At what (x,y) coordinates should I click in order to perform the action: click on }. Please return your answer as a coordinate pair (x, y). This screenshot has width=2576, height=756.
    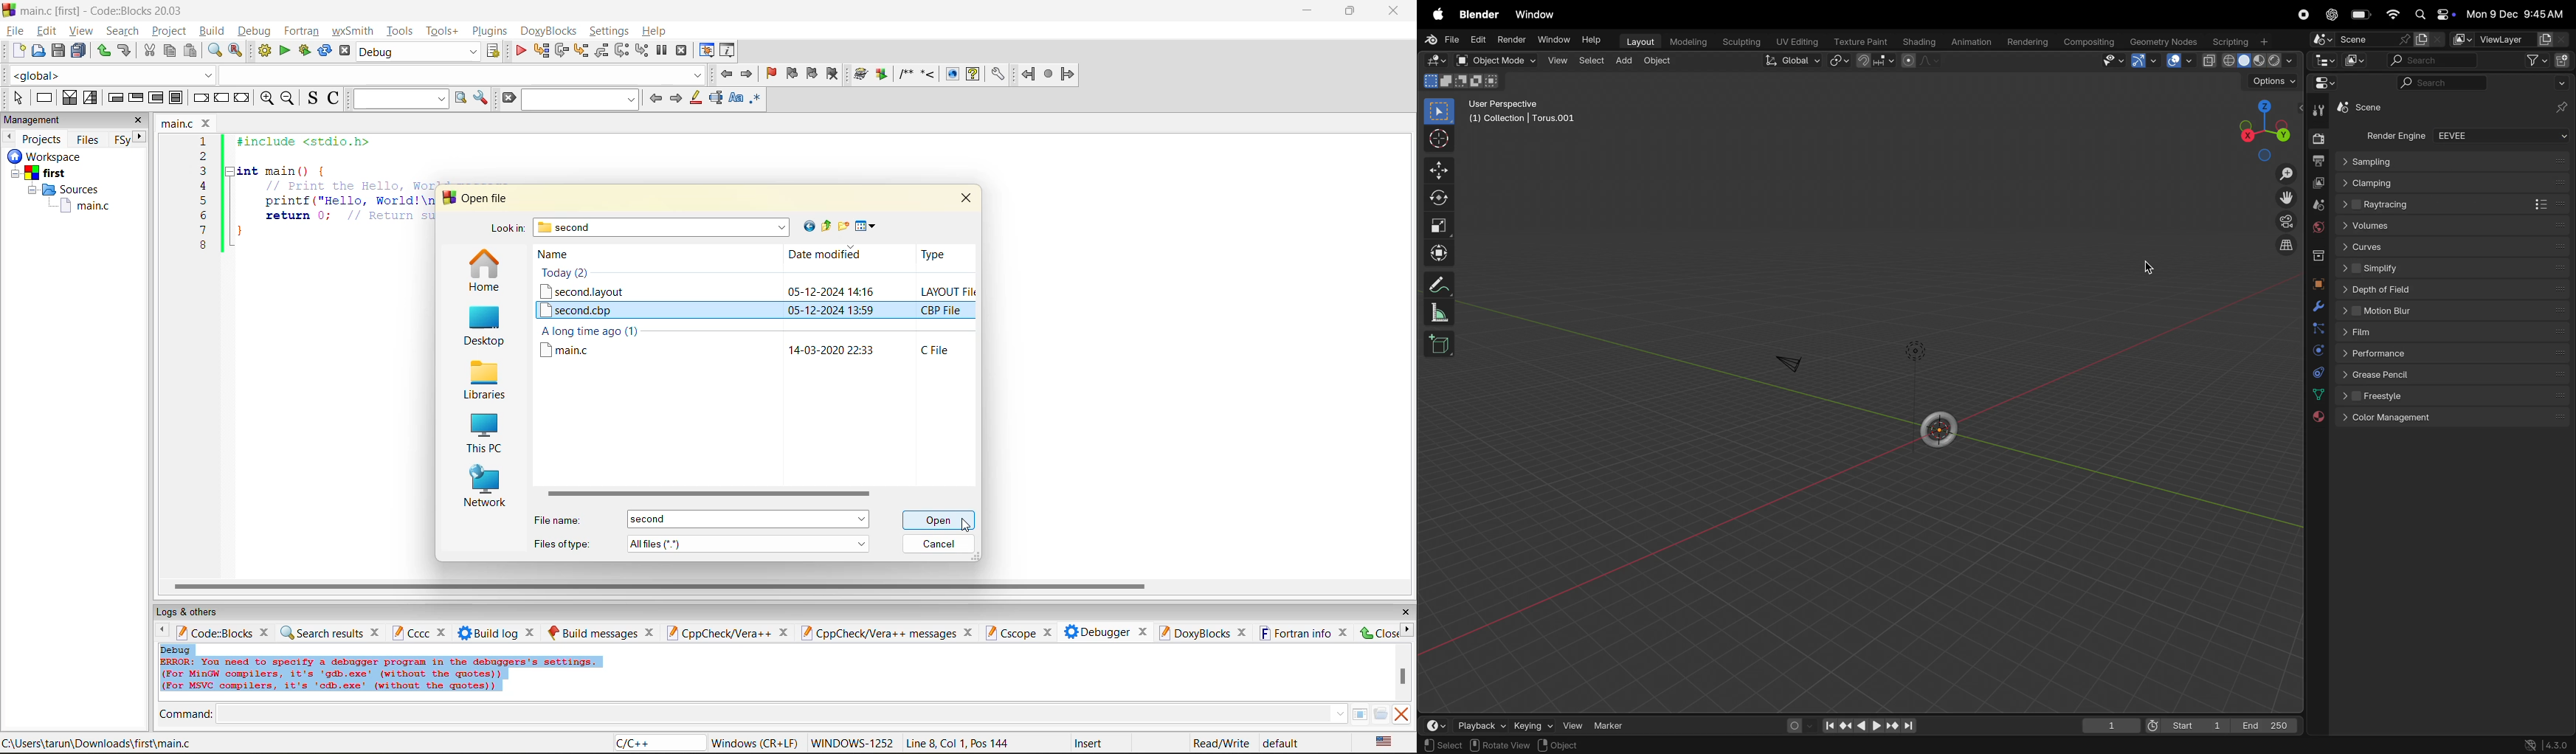
    Looking at the image, I should click on (240, 233).